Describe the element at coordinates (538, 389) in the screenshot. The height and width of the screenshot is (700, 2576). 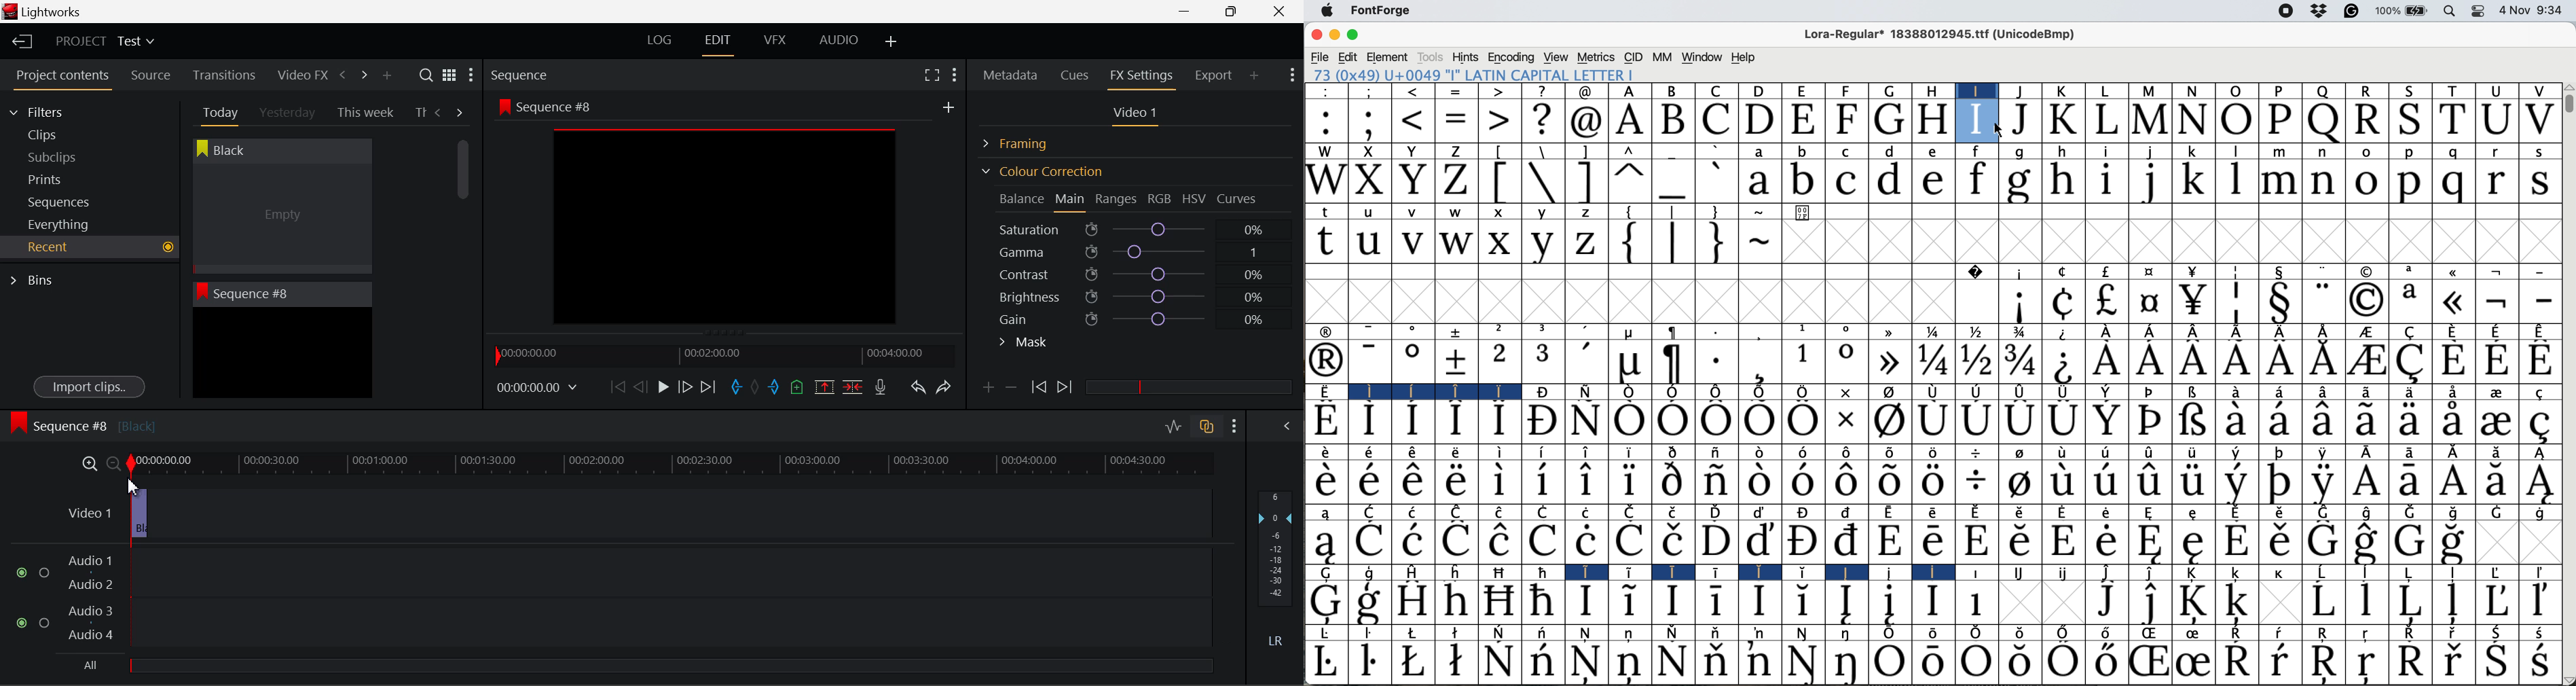
I see `Frame Time` at that location.